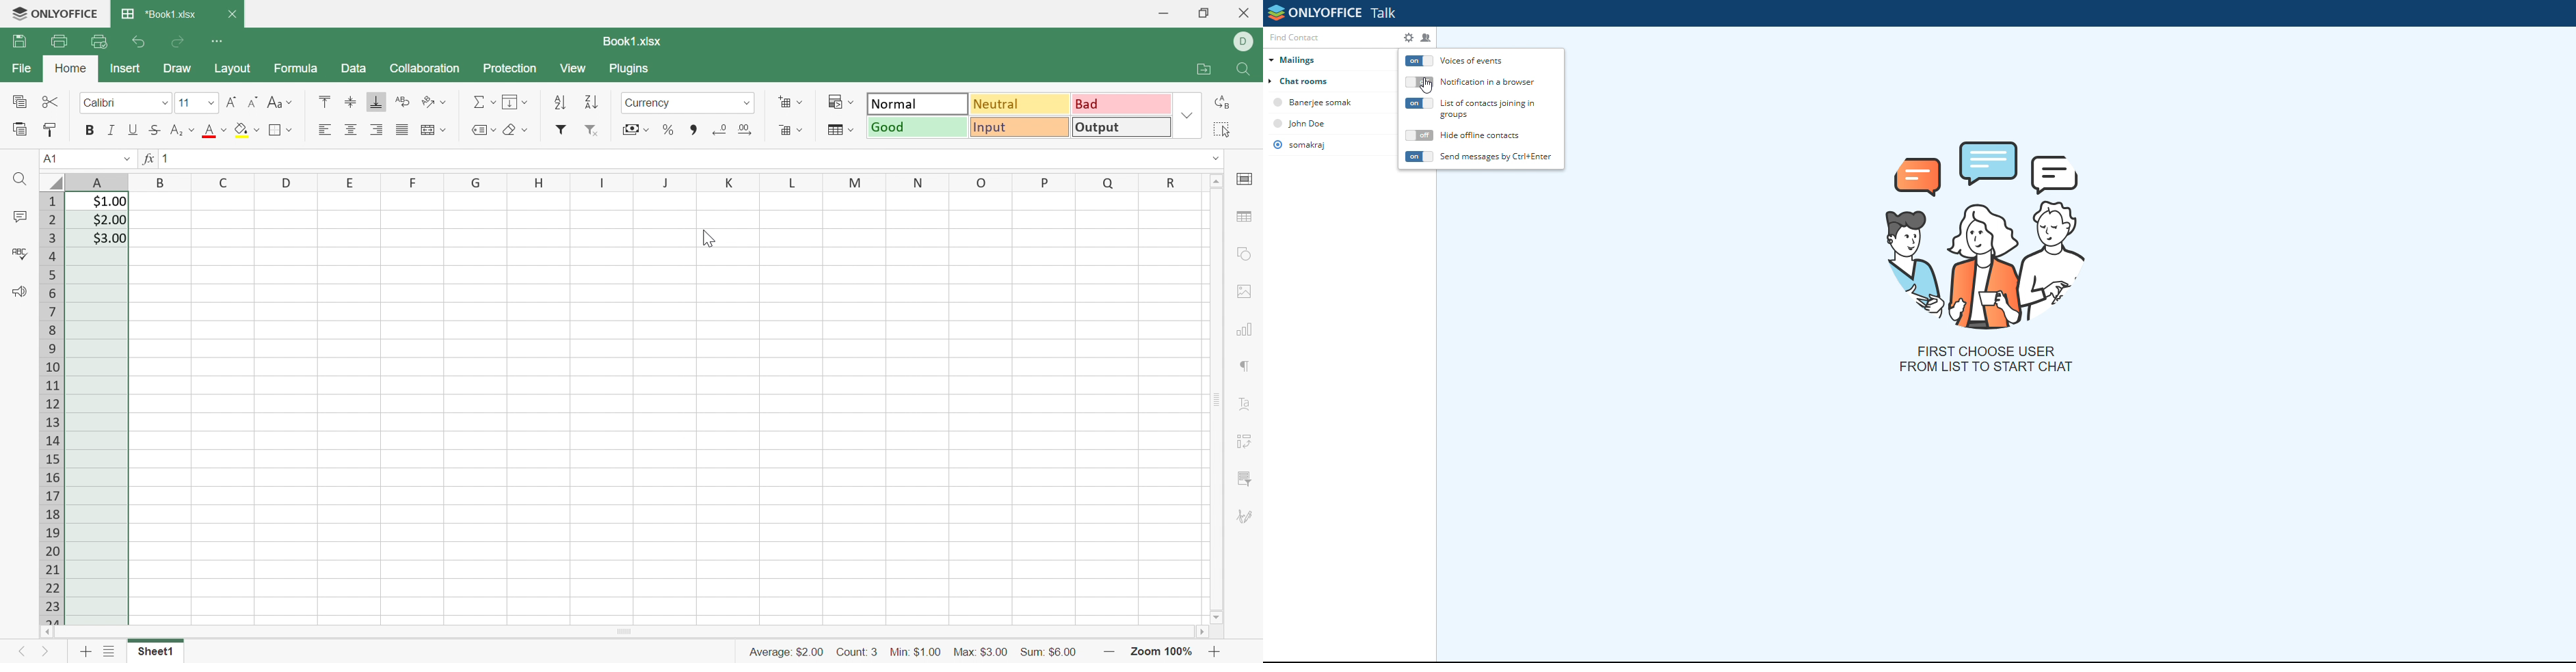 The height and width of the screenshot is (672, 2576). I want to click on Min: $1.00, so click(916, 653).